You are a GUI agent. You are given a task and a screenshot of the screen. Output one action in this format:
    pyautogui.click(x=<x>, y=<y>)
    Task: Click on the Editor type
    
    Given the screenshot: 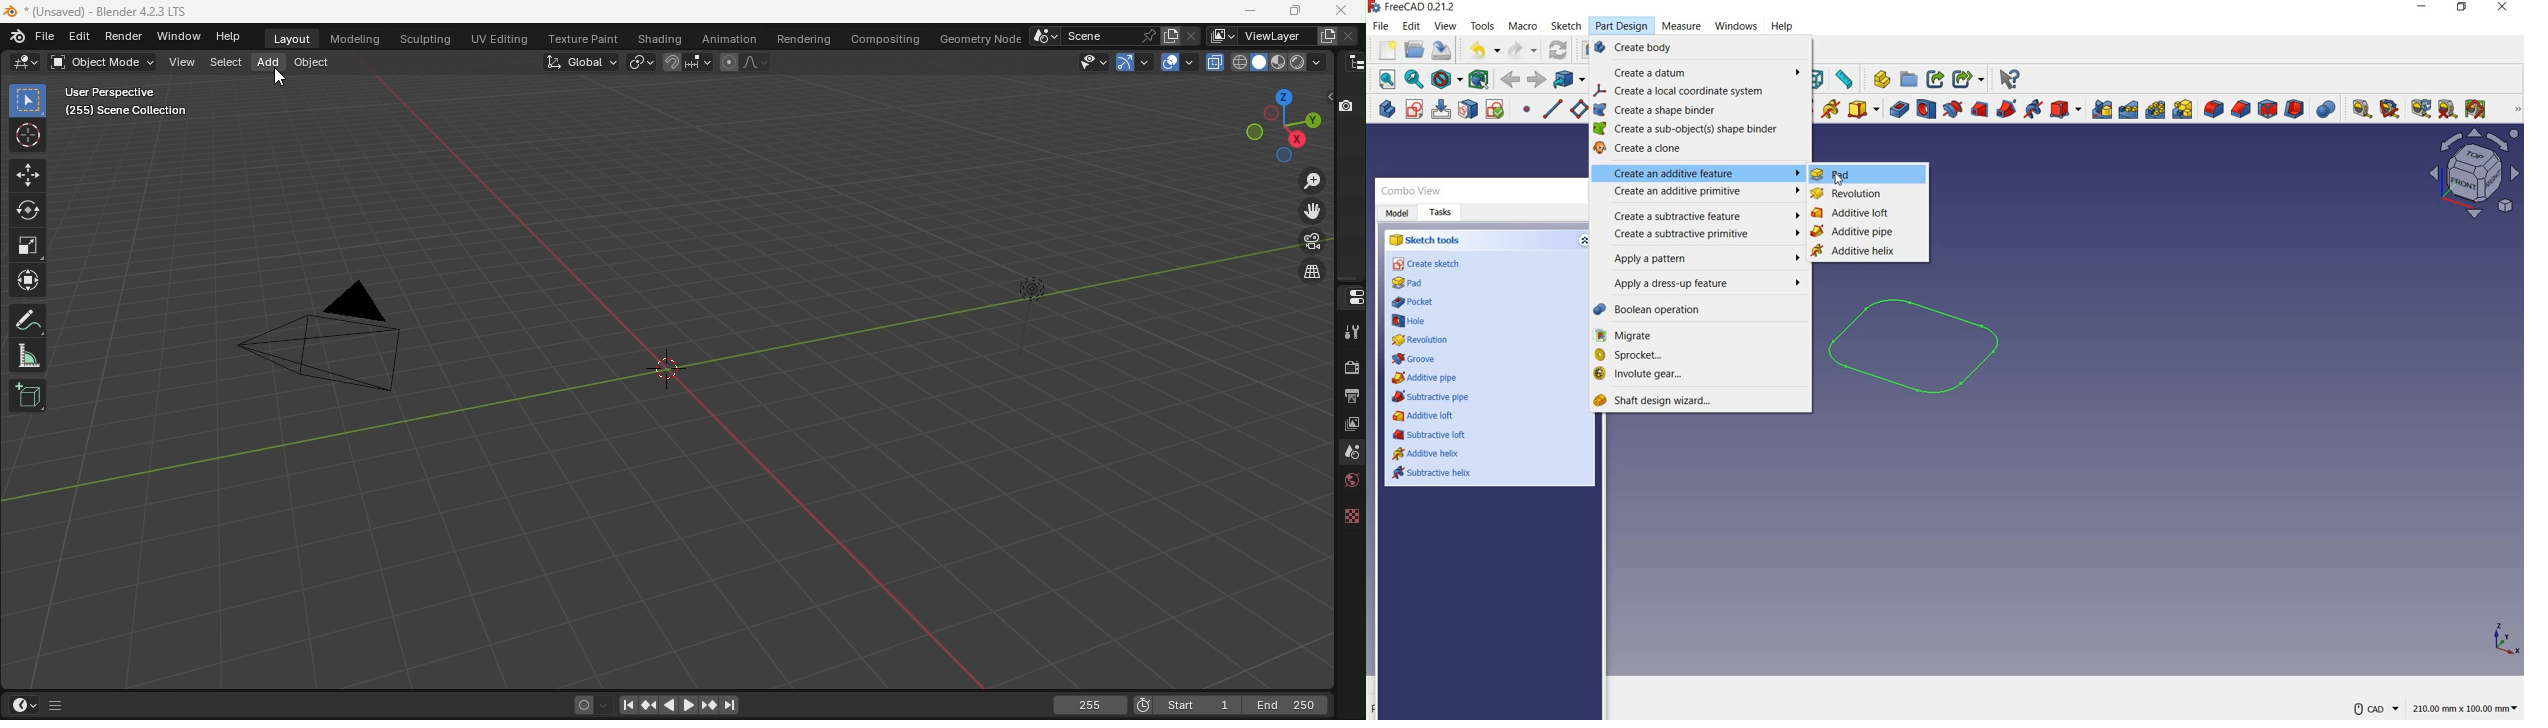 What is the action you would take?
    pyautogui.click(x=1349, y=298)
    